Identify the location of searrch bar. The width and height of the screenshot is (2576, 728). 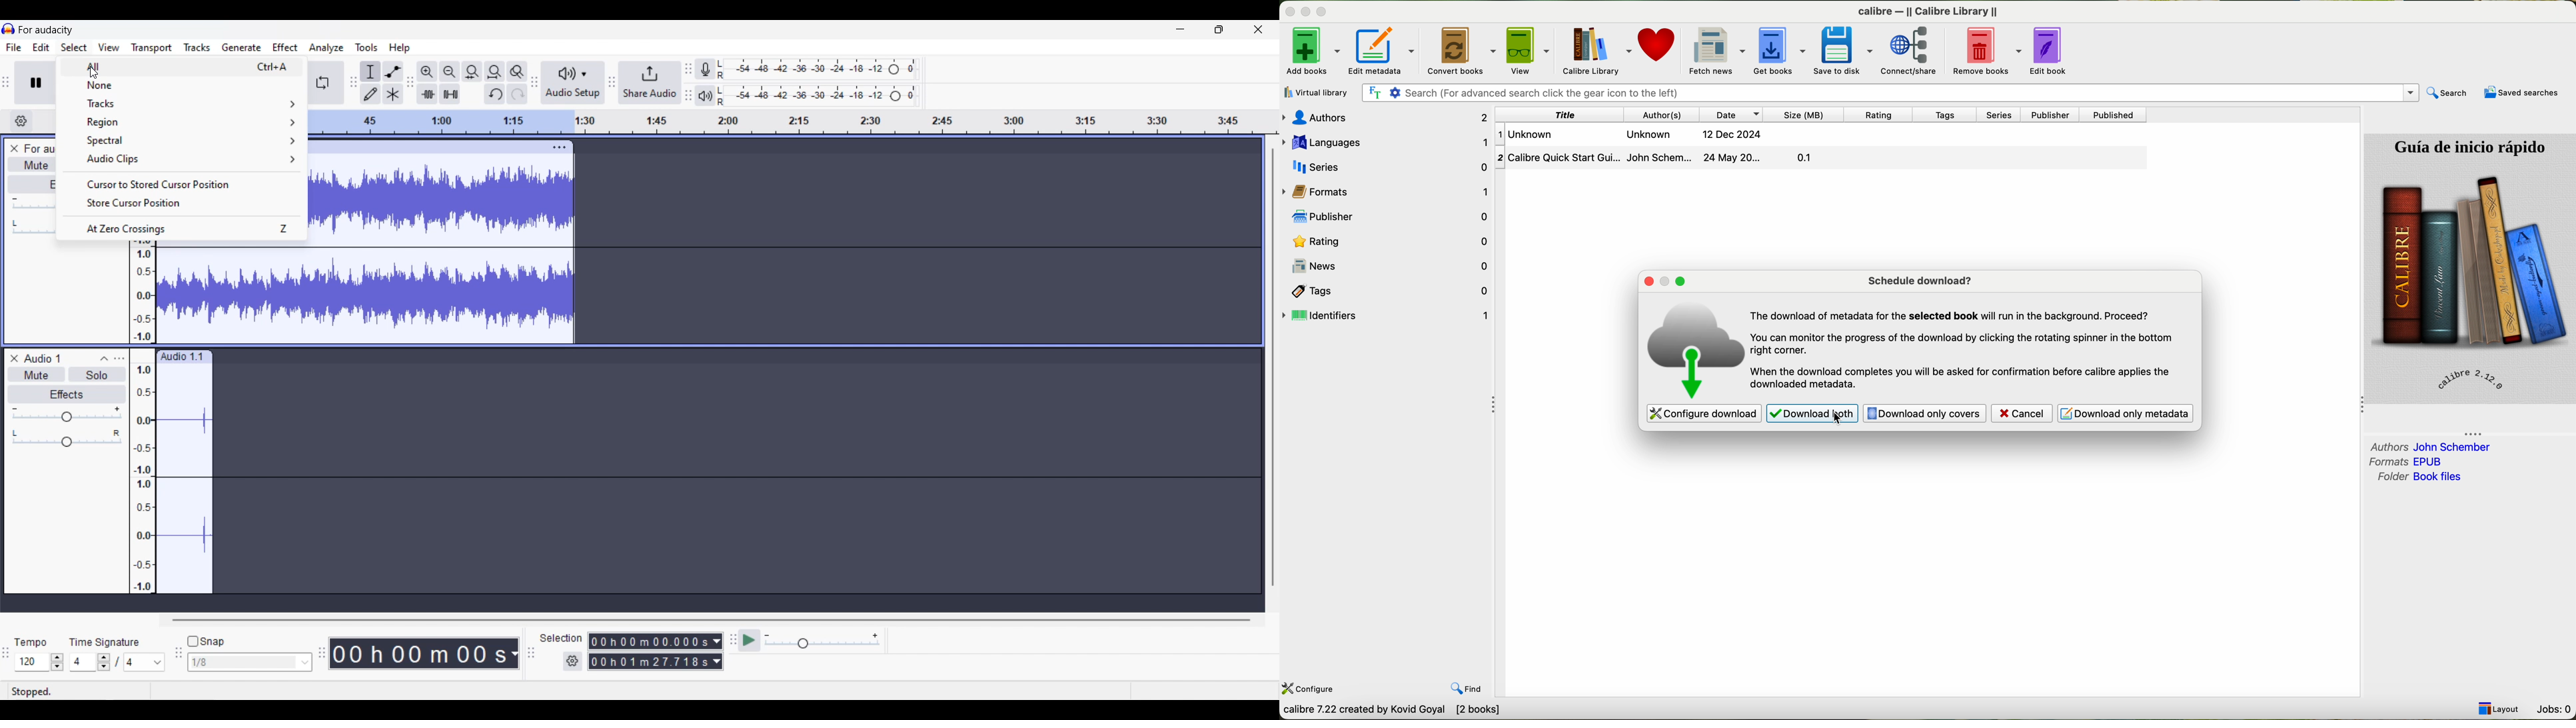
(1893, 92).